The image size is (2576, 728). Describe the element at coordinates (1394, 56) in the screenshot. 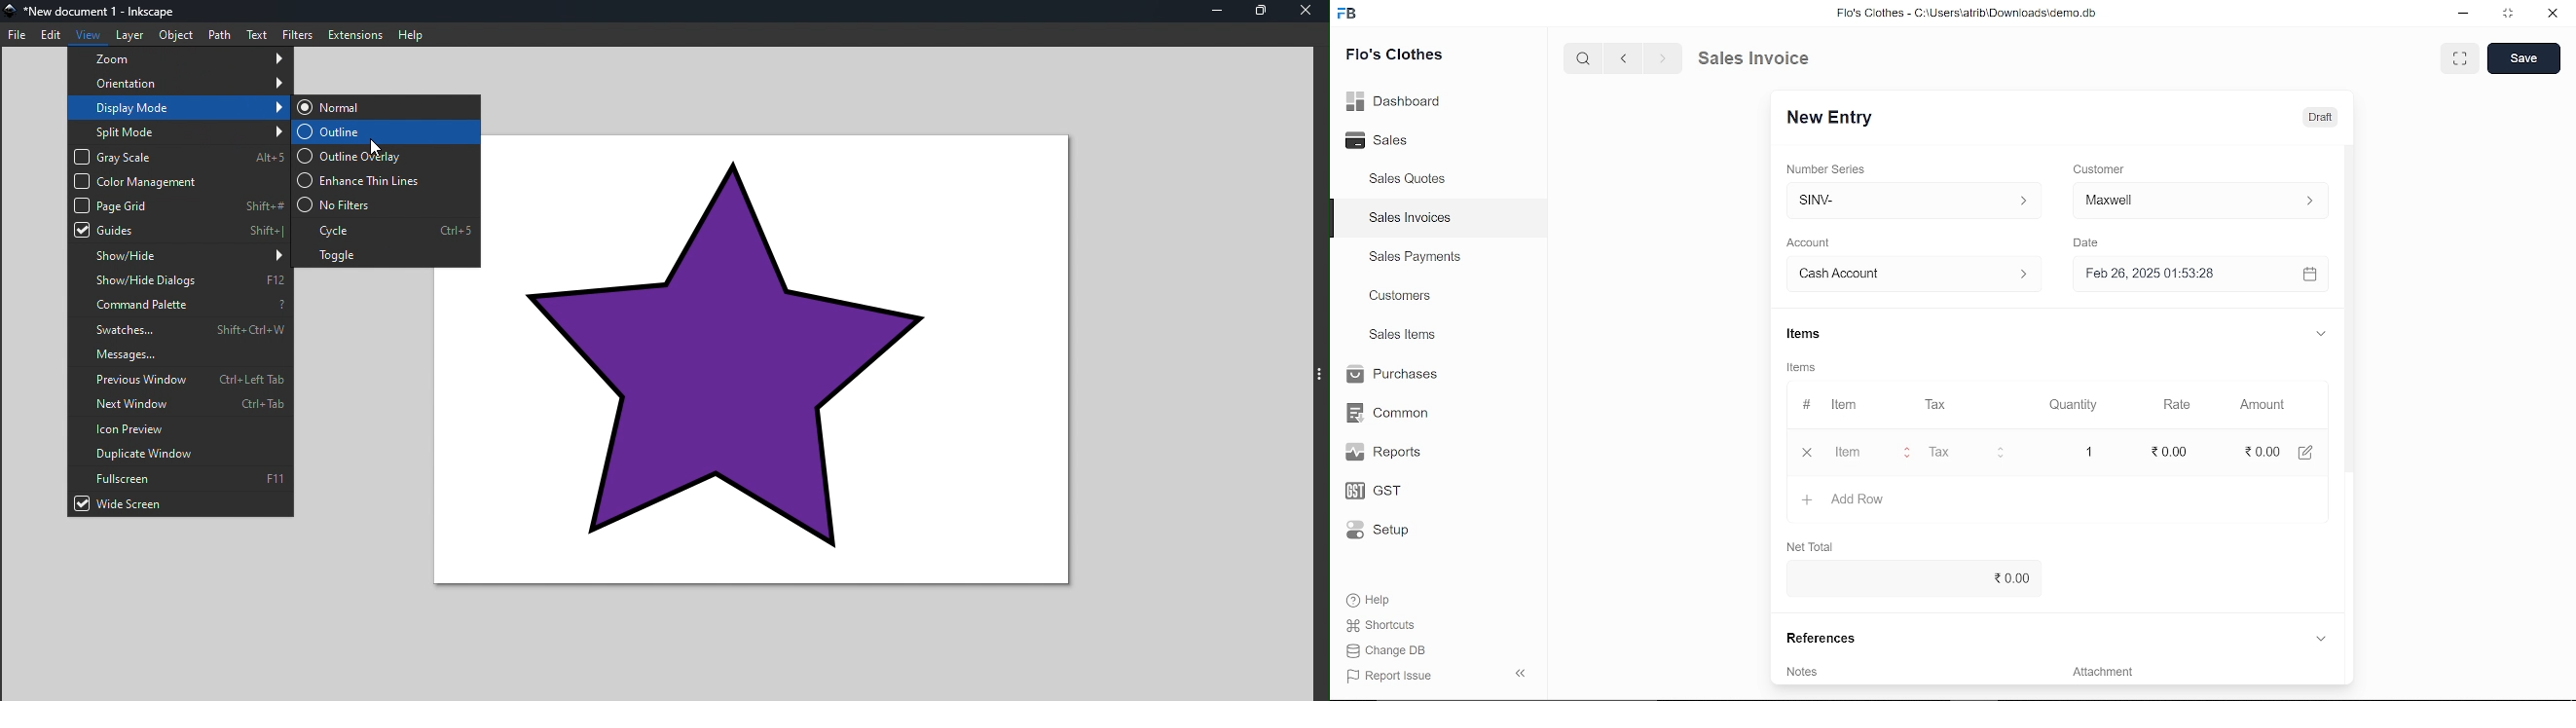

I see `Flo's Clothes` at that location.